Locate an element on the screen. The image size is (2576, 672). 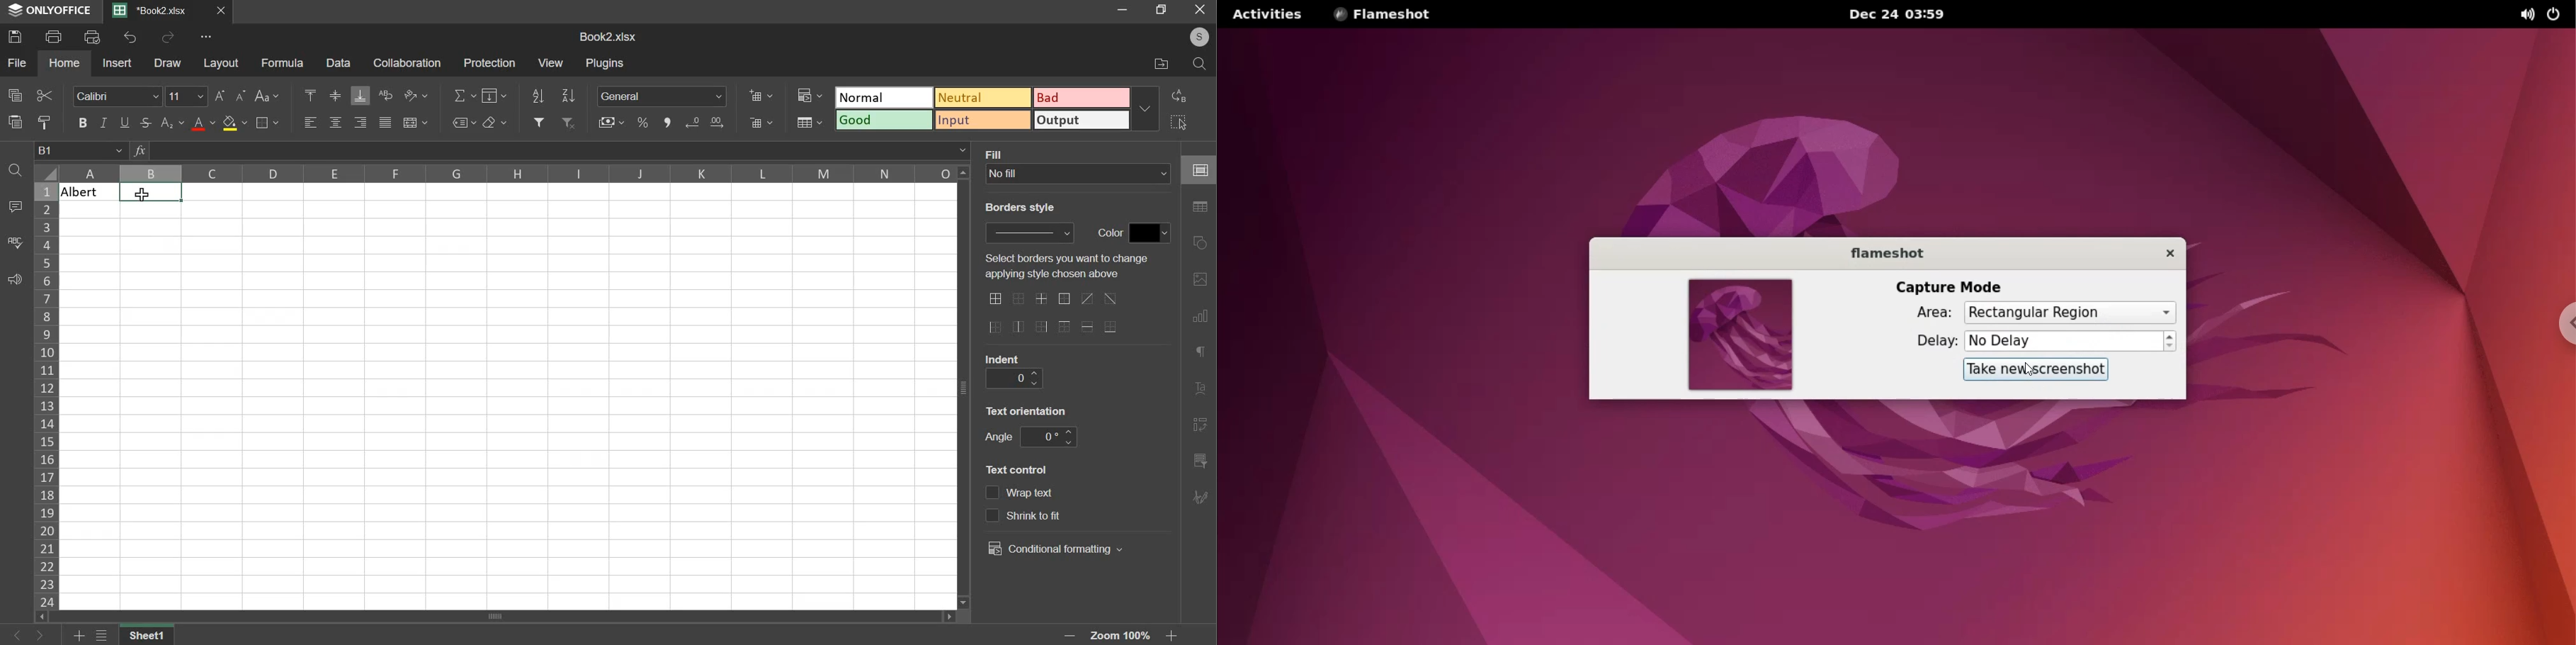
indent is located at coordinates (1011, 378).